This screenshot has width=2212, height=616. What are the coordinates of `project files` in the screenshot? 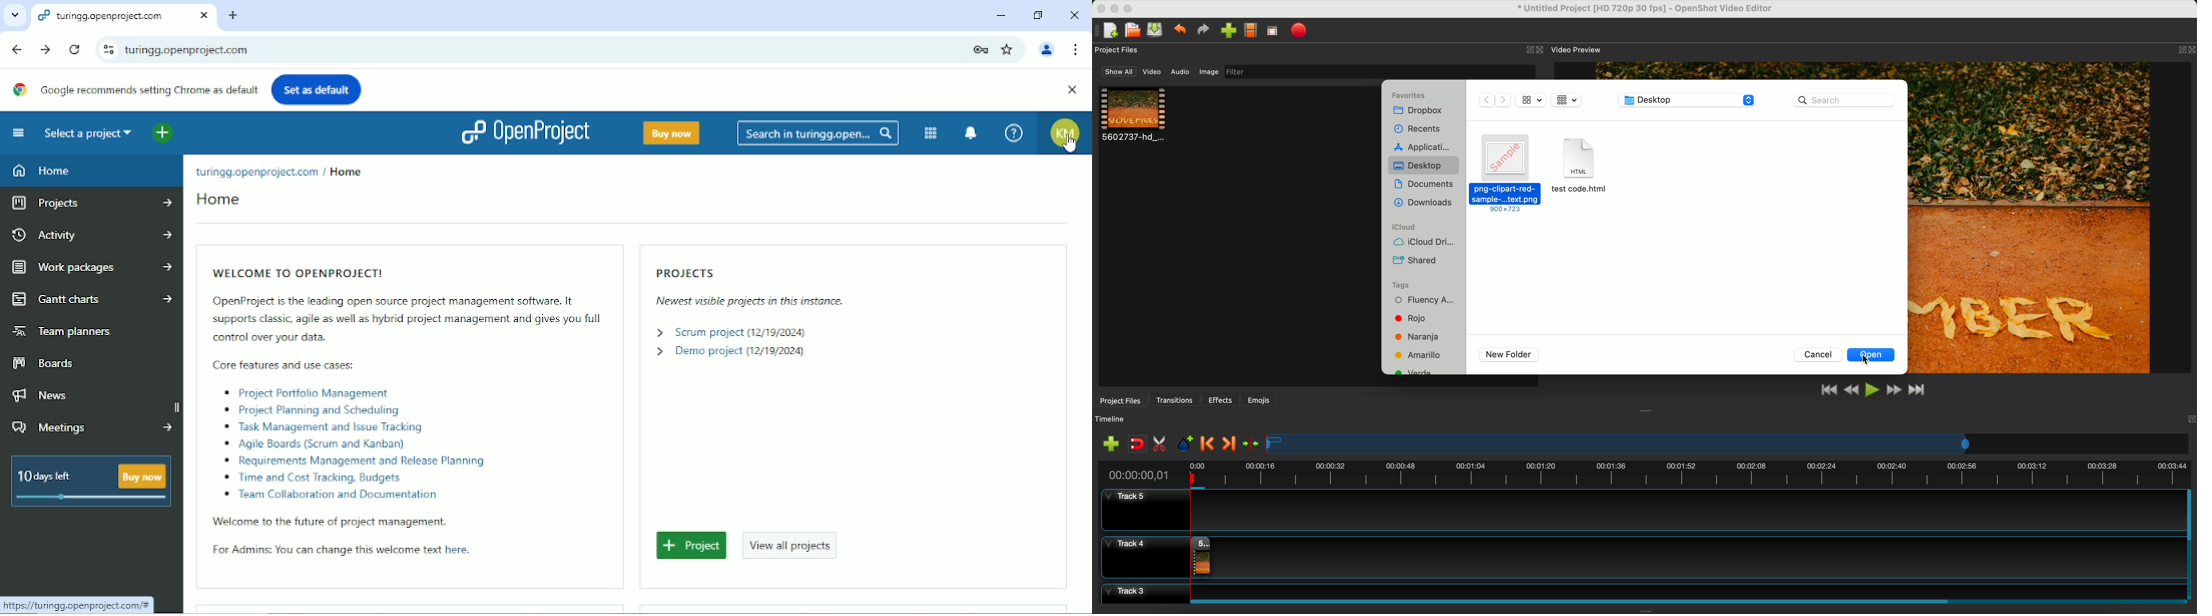 It's located at (1119, 400).